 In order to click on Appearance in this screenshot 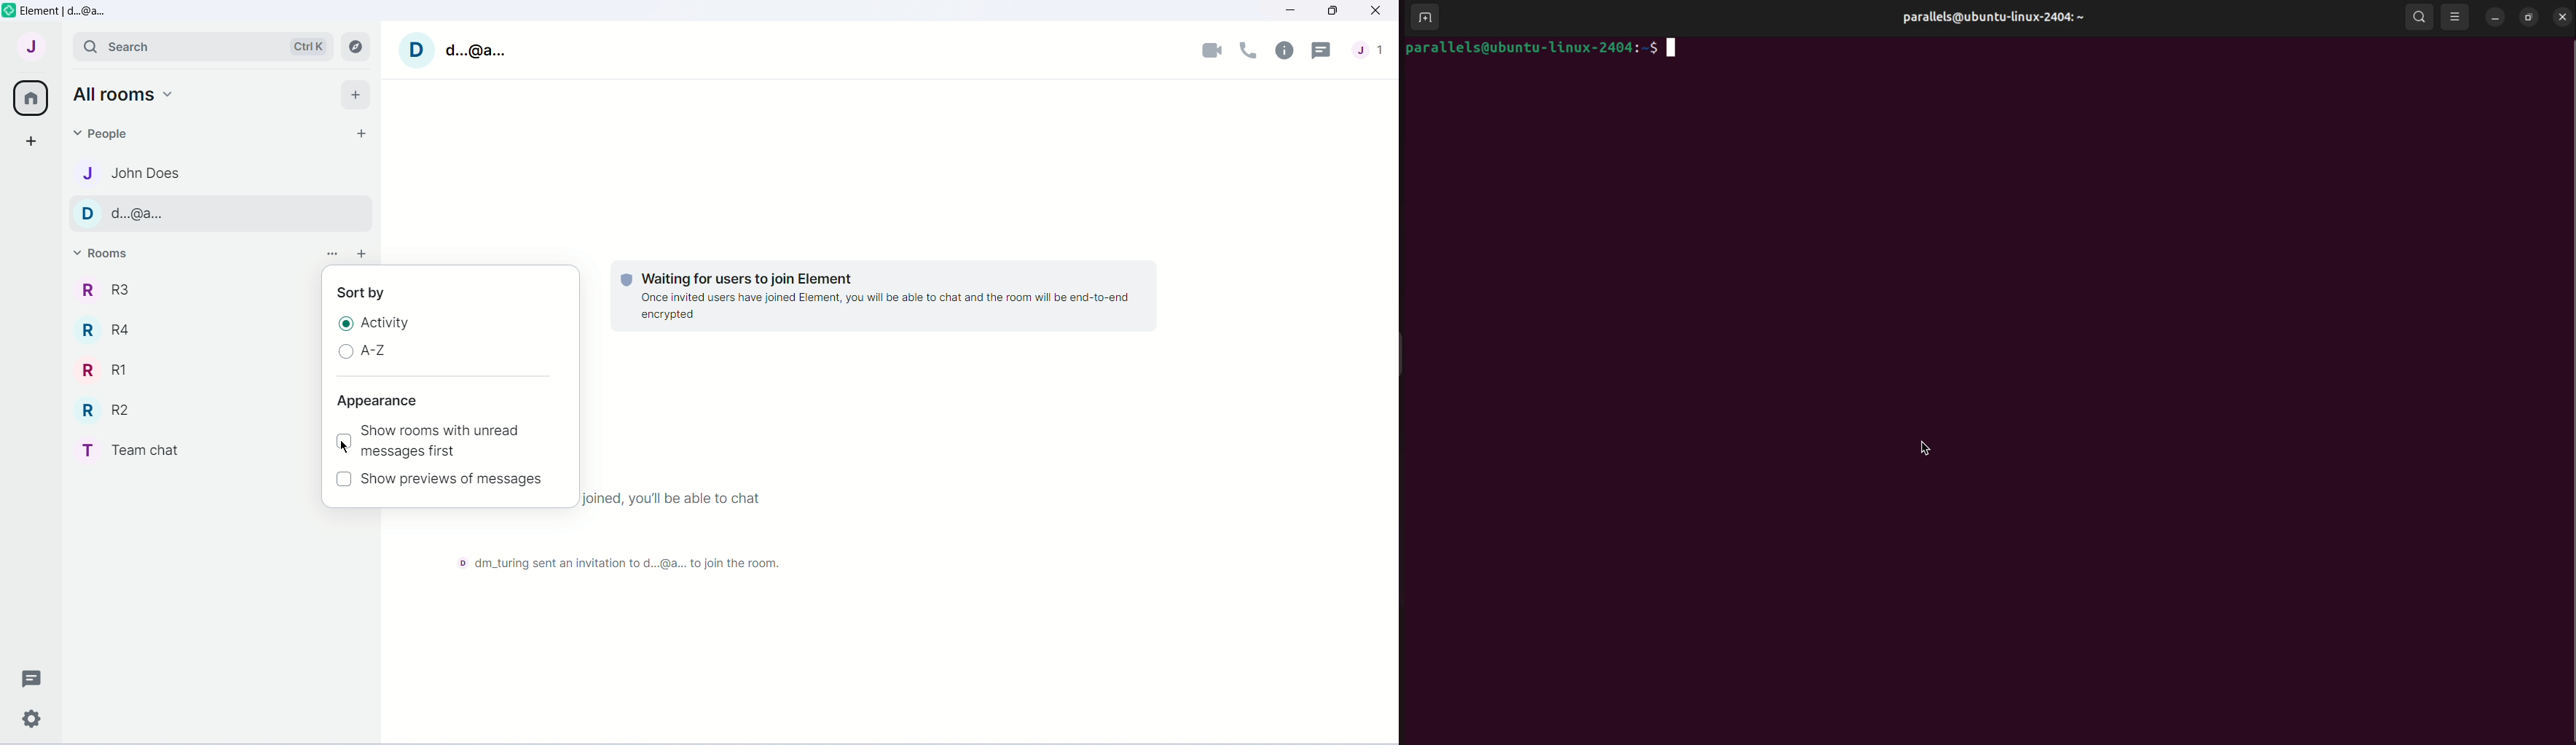, I will do `click(377, 402)`.